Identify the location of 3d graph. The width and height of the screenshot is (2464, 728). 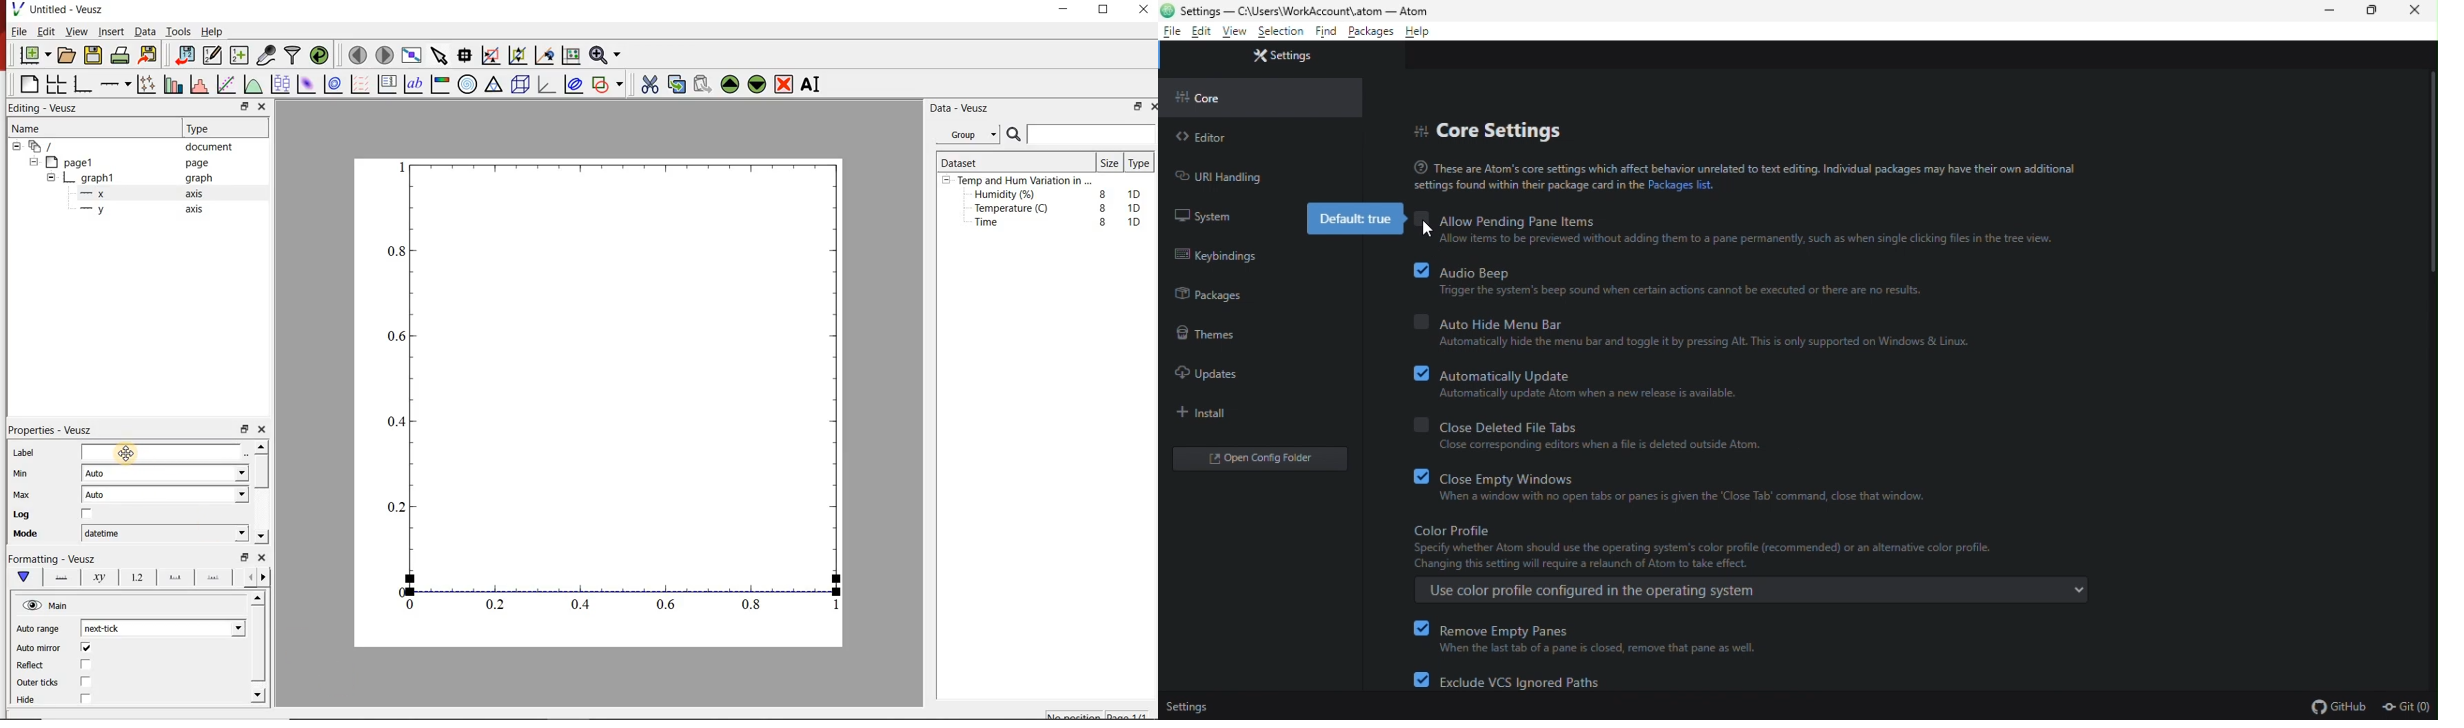
(549, 86).